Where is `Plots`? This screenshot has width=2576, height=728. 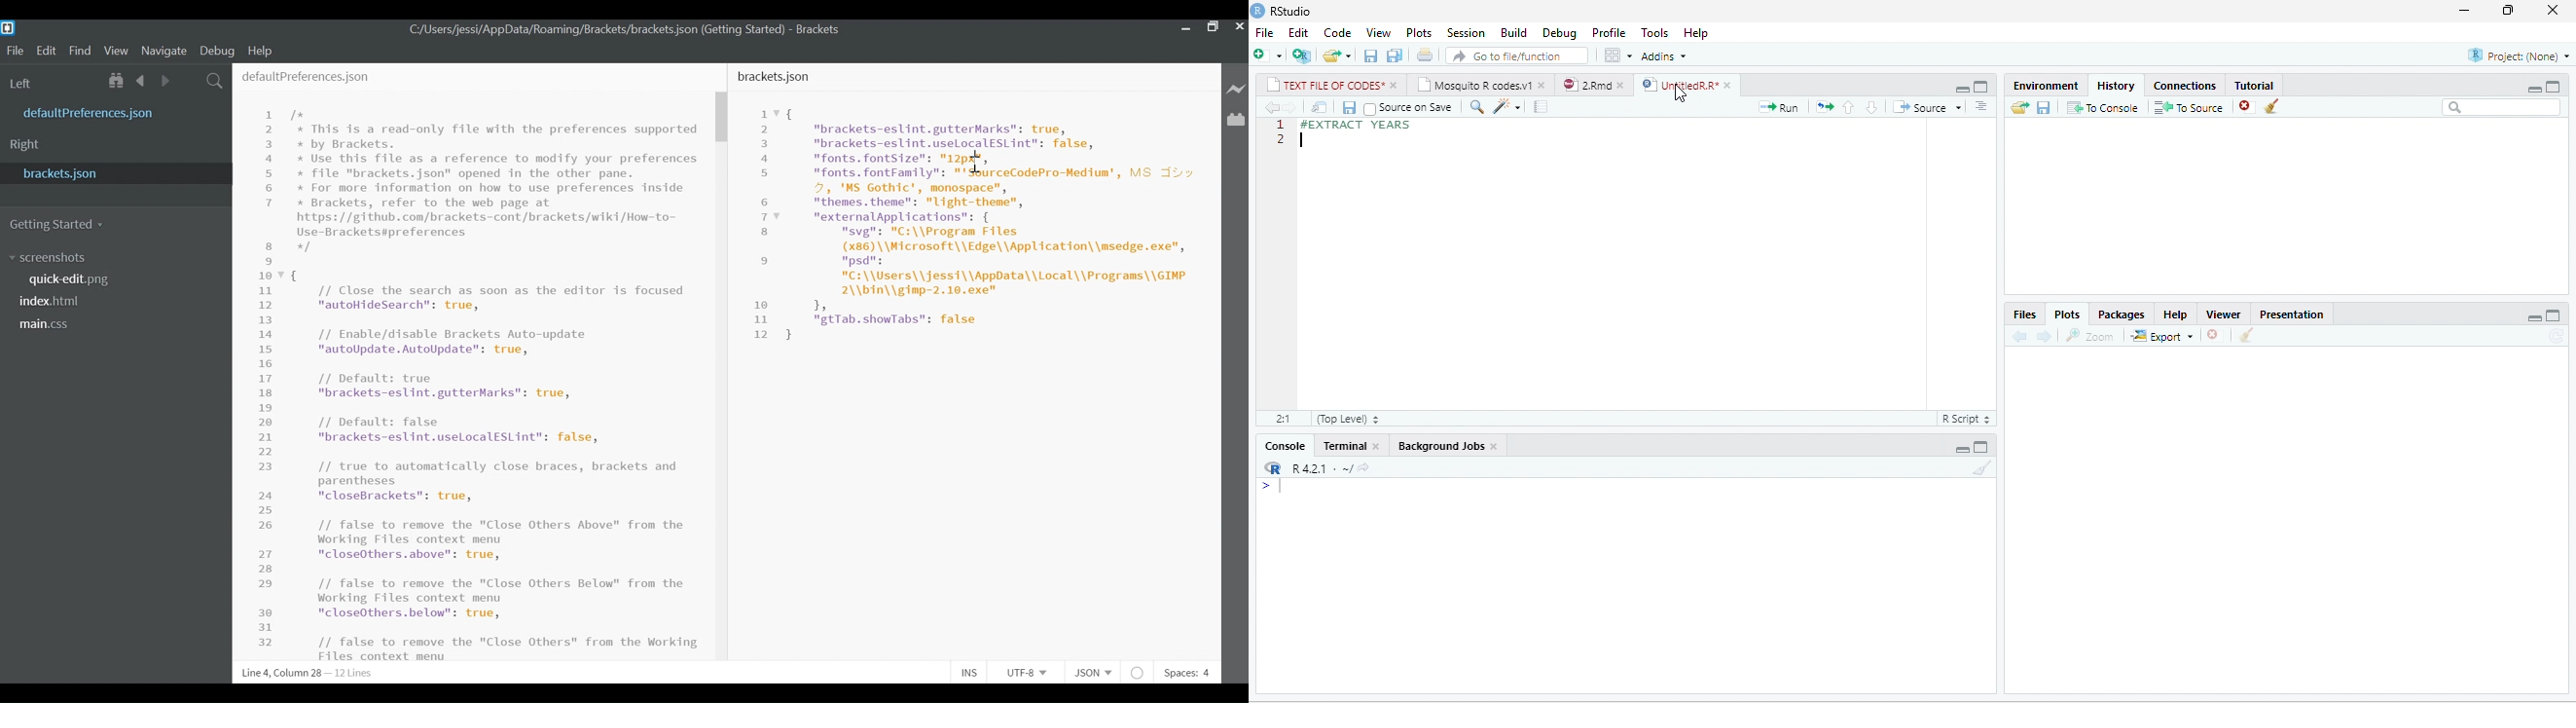 Plots is located at coordinates (2067, 314).